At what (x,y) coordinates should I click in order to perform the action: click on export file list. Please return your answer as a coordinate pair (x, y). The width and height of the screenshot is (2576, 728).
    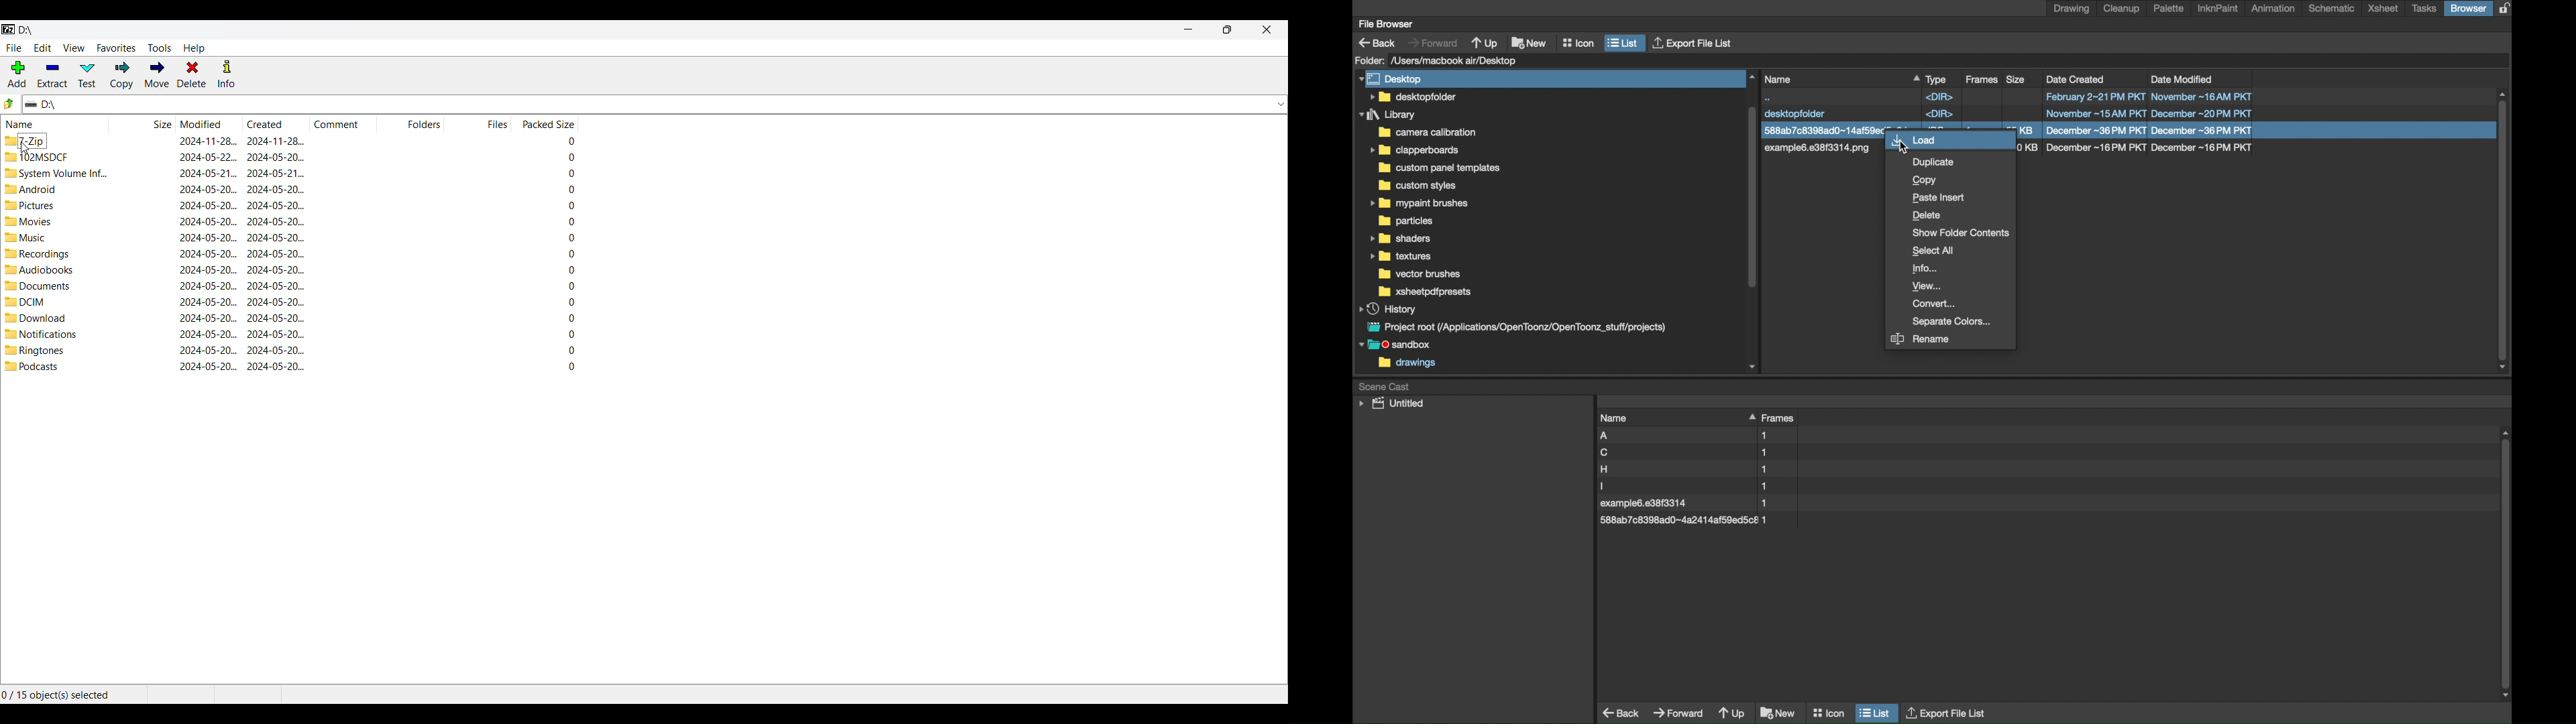
    Looking at the image, I should click on (1694, 44).